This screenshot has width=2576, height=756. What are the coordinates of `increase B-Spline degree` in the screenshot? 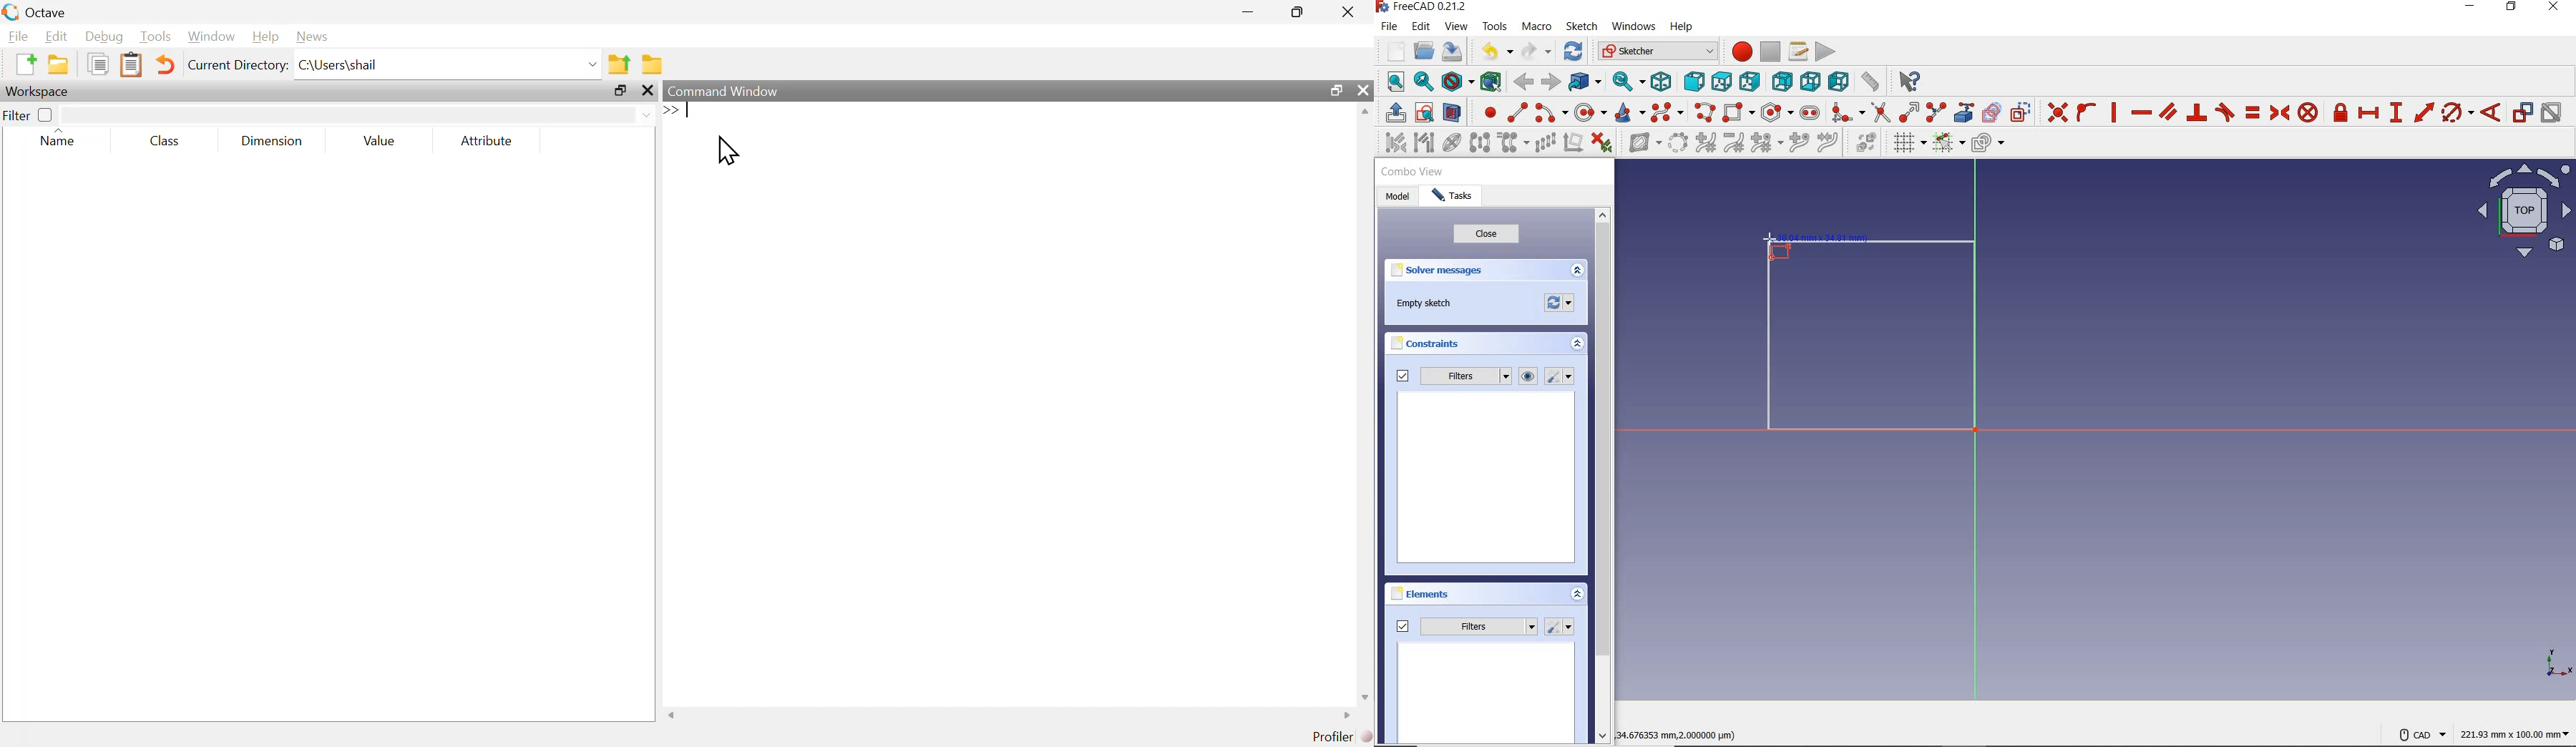 It's located at (1797, 144).